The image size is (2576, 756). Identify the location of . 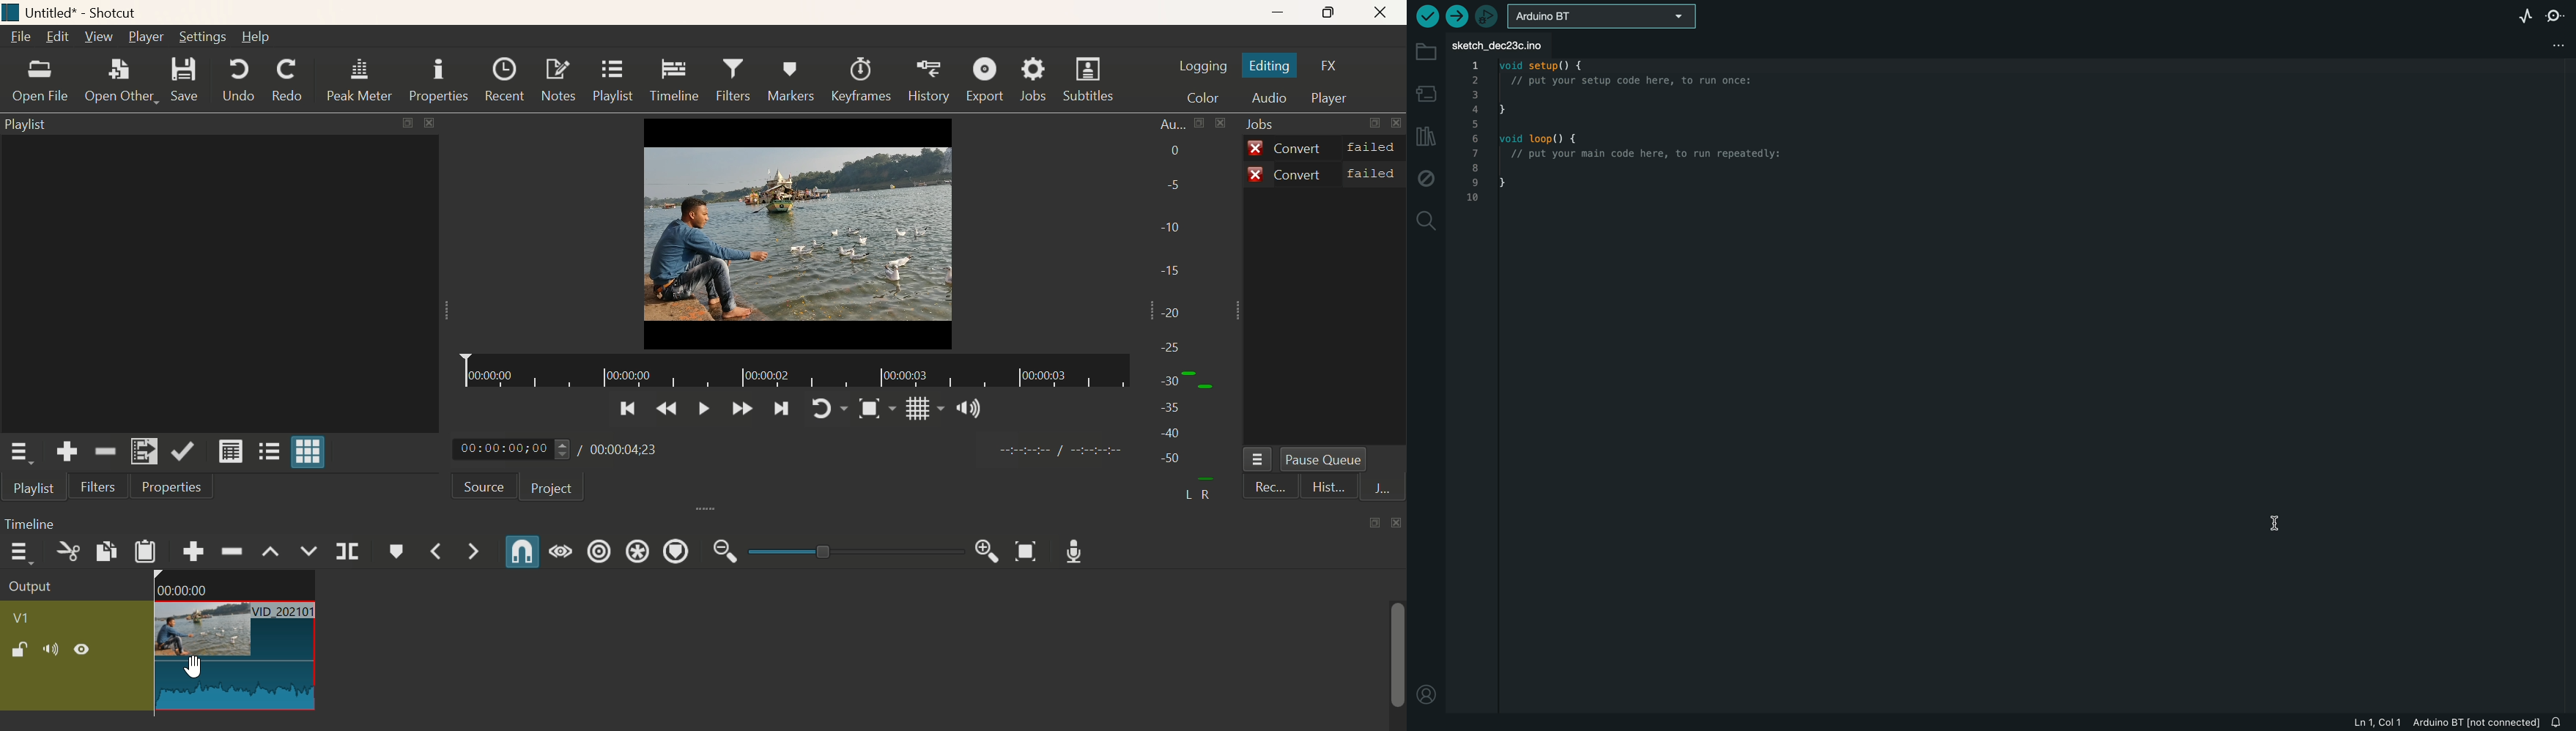
(21, 37).